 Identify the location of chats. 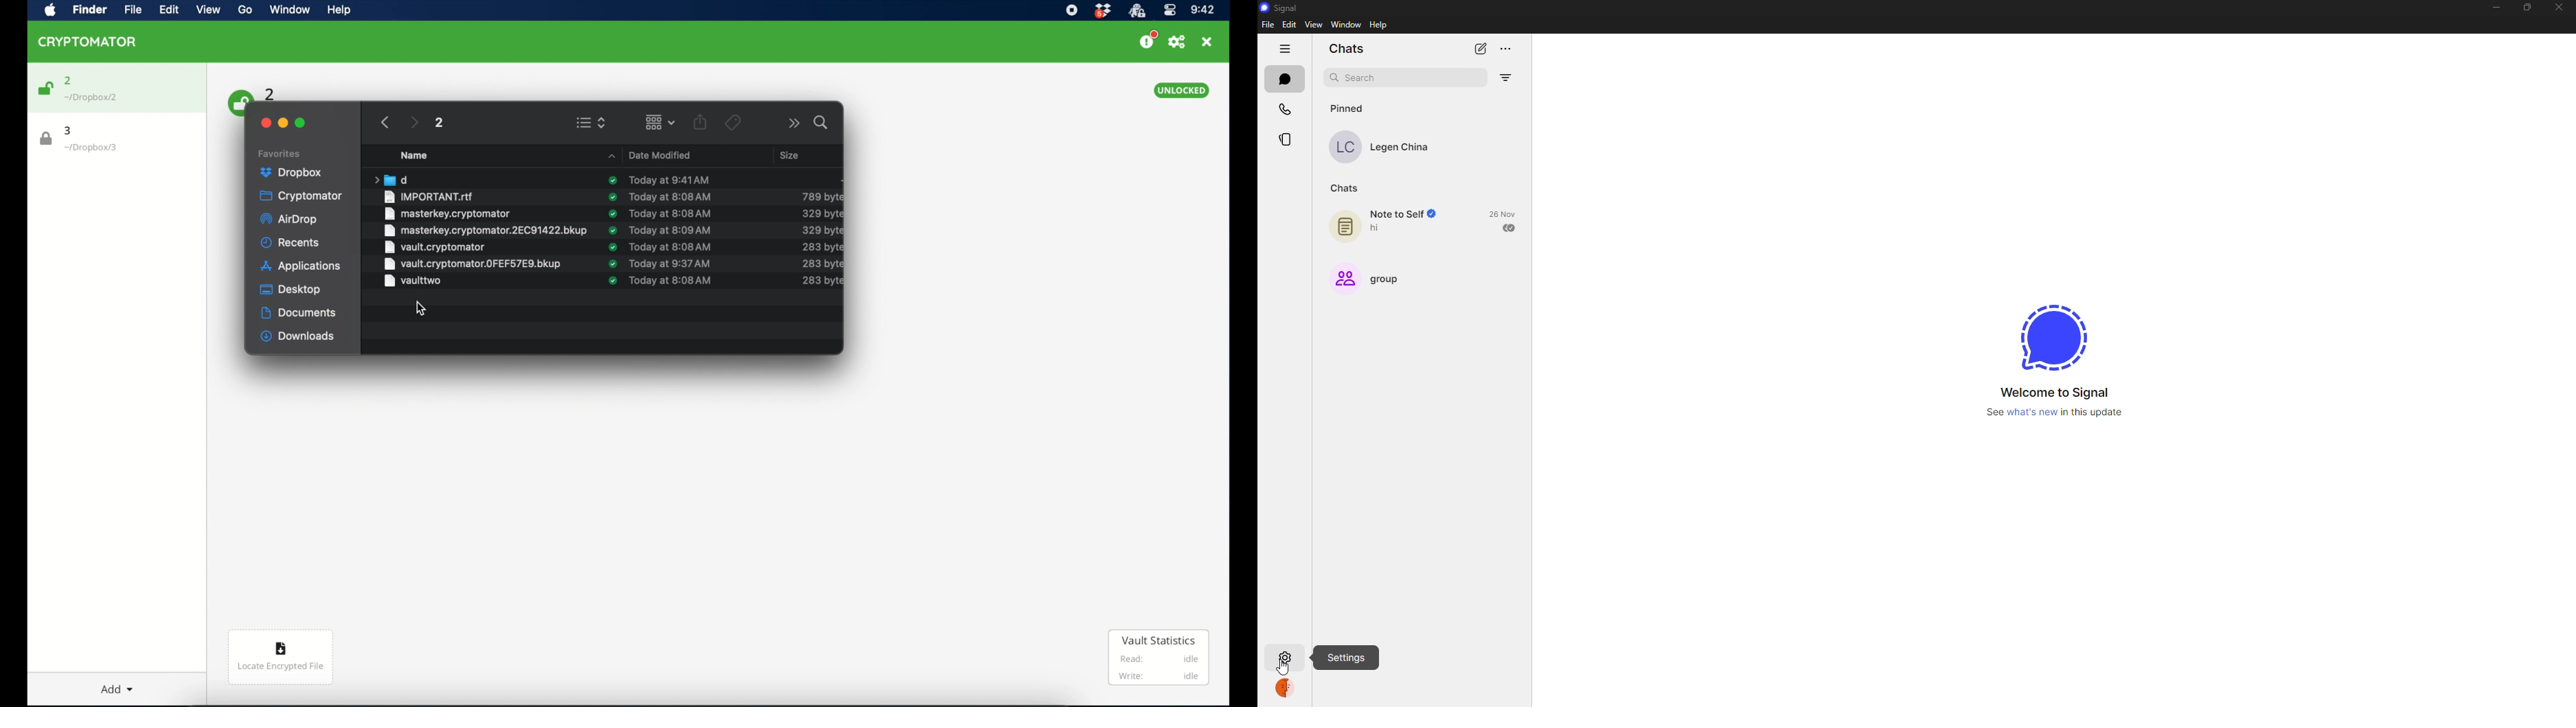
(1346, 188).